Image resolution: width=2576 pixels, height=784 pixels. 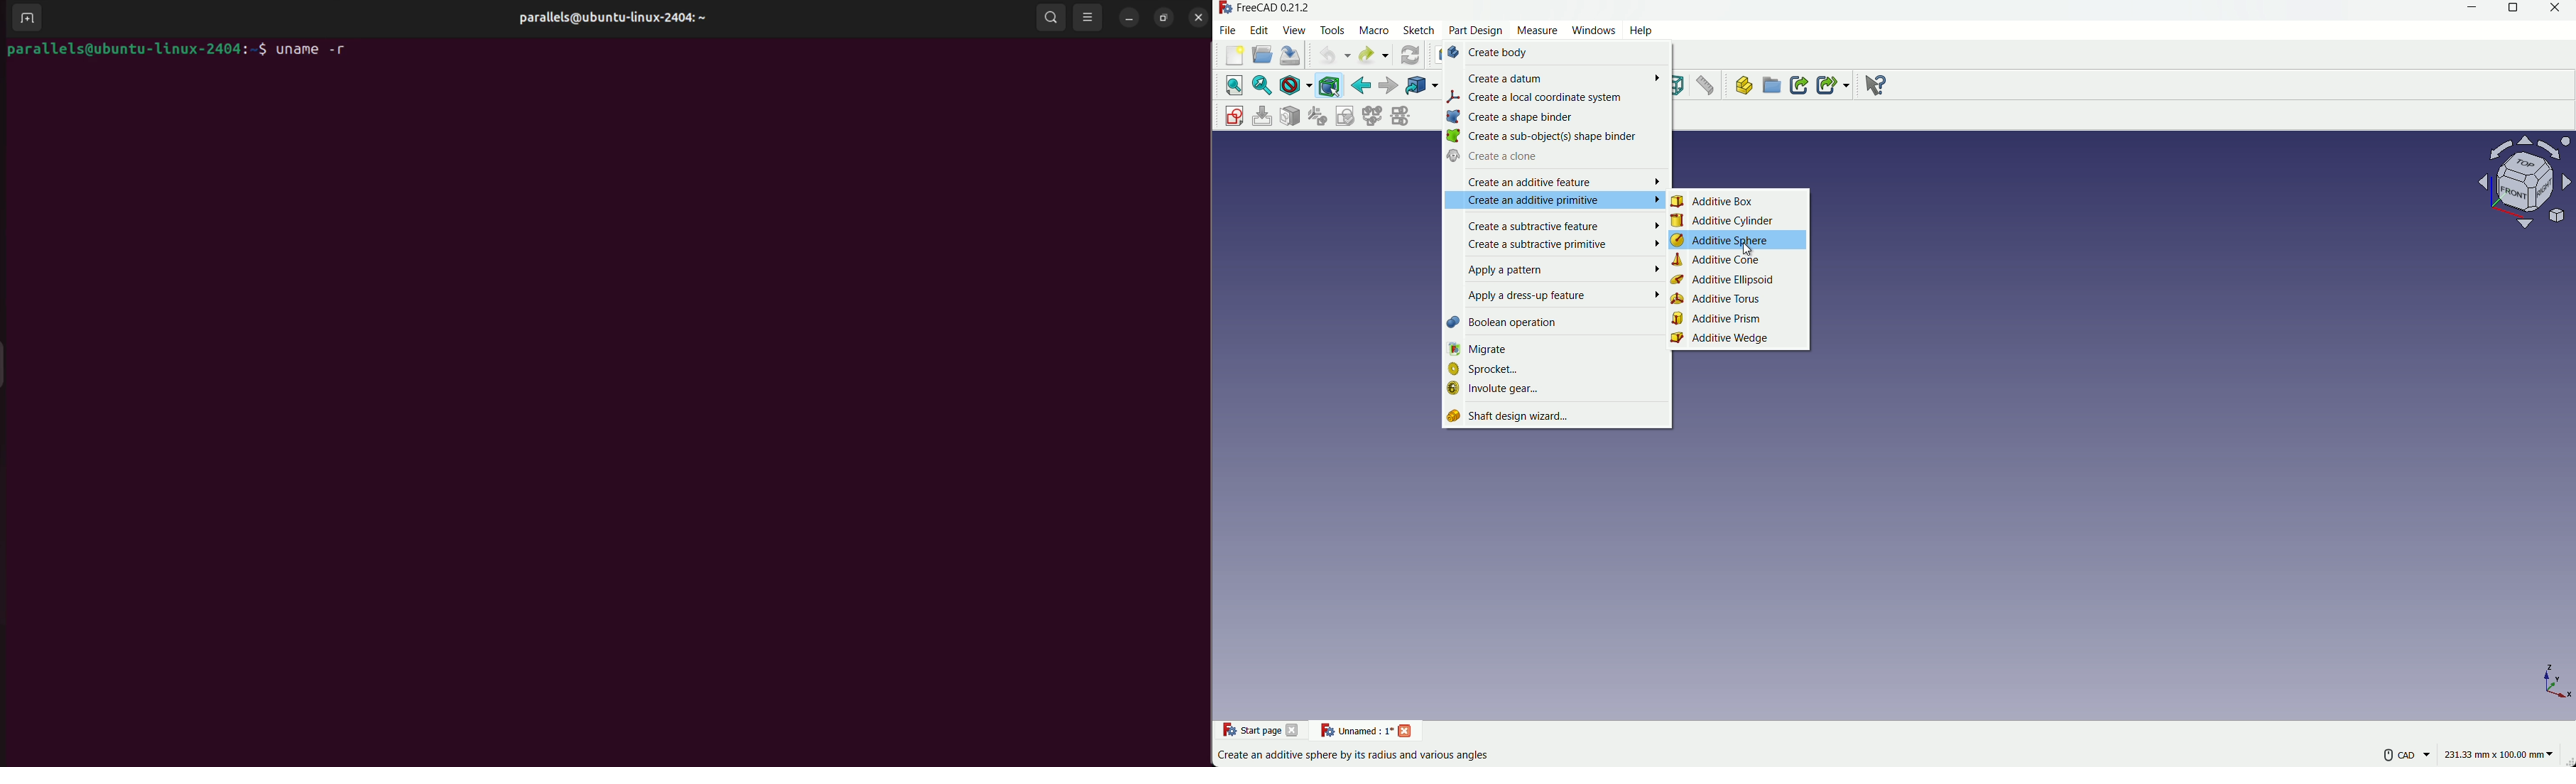 What do you see at coordinates (1235, 85) in the screenshot?
I see `fit all` at bounding box center [1235, 85].